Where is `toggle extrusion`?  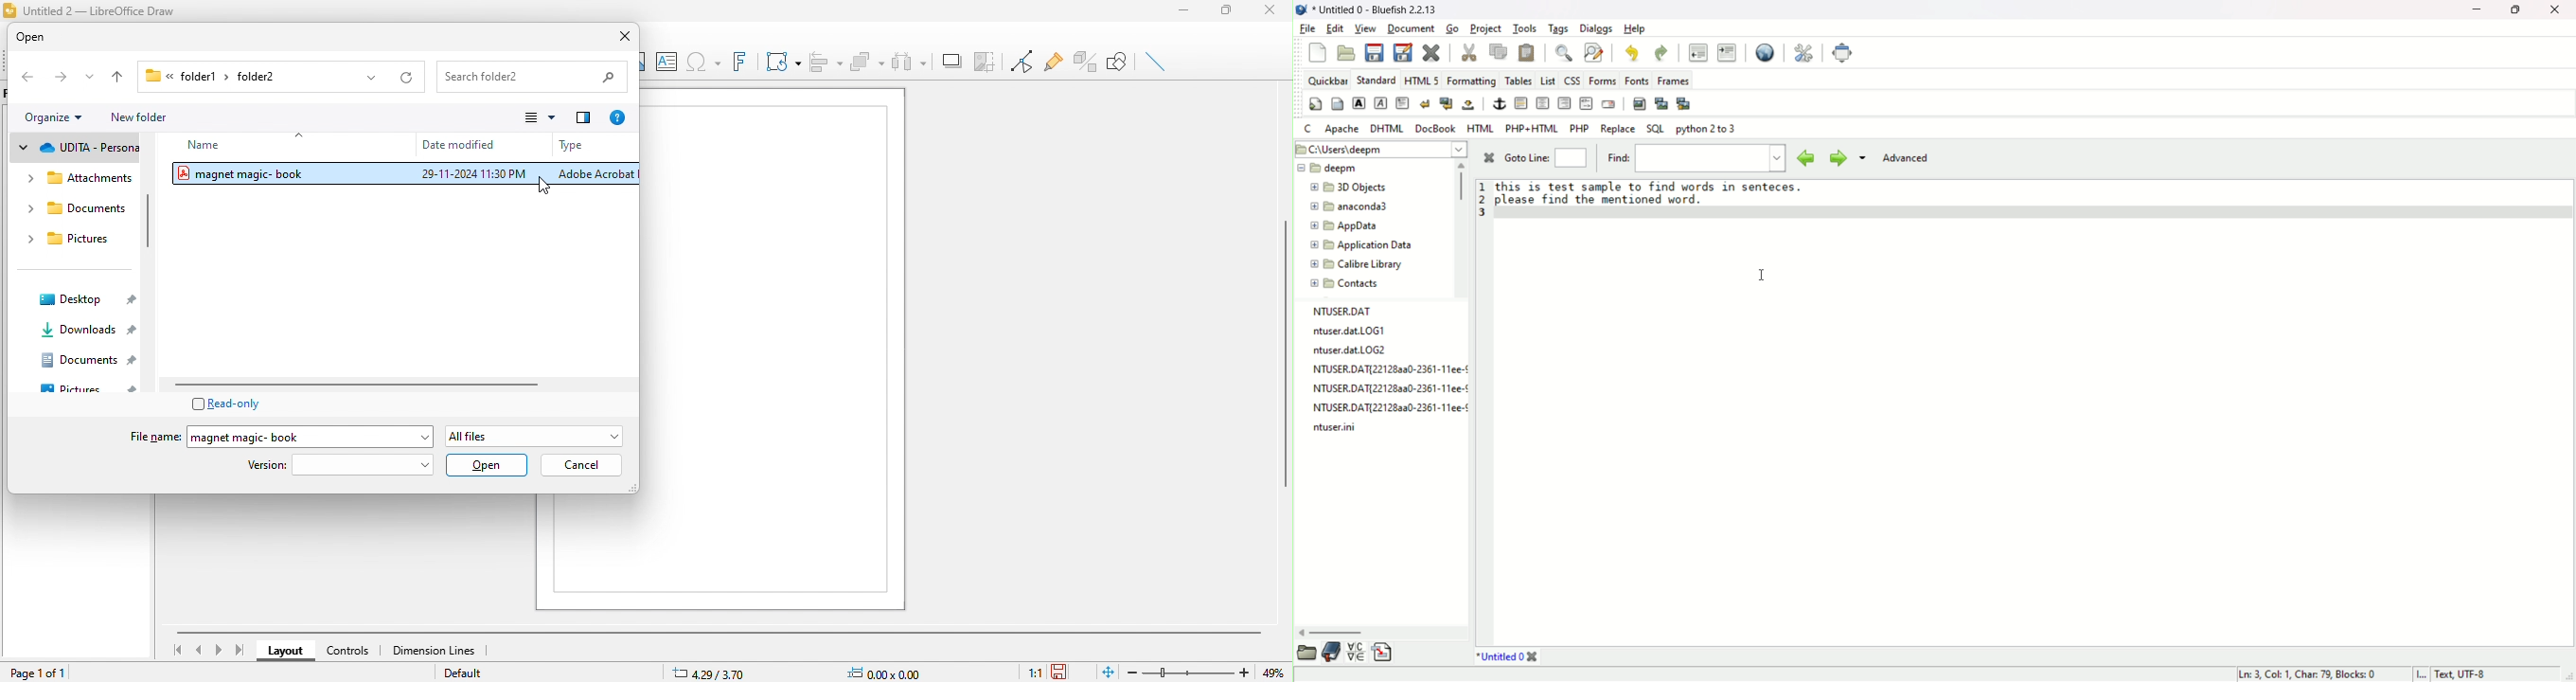 toggle extrusion is located at coordinates (1085, 62).